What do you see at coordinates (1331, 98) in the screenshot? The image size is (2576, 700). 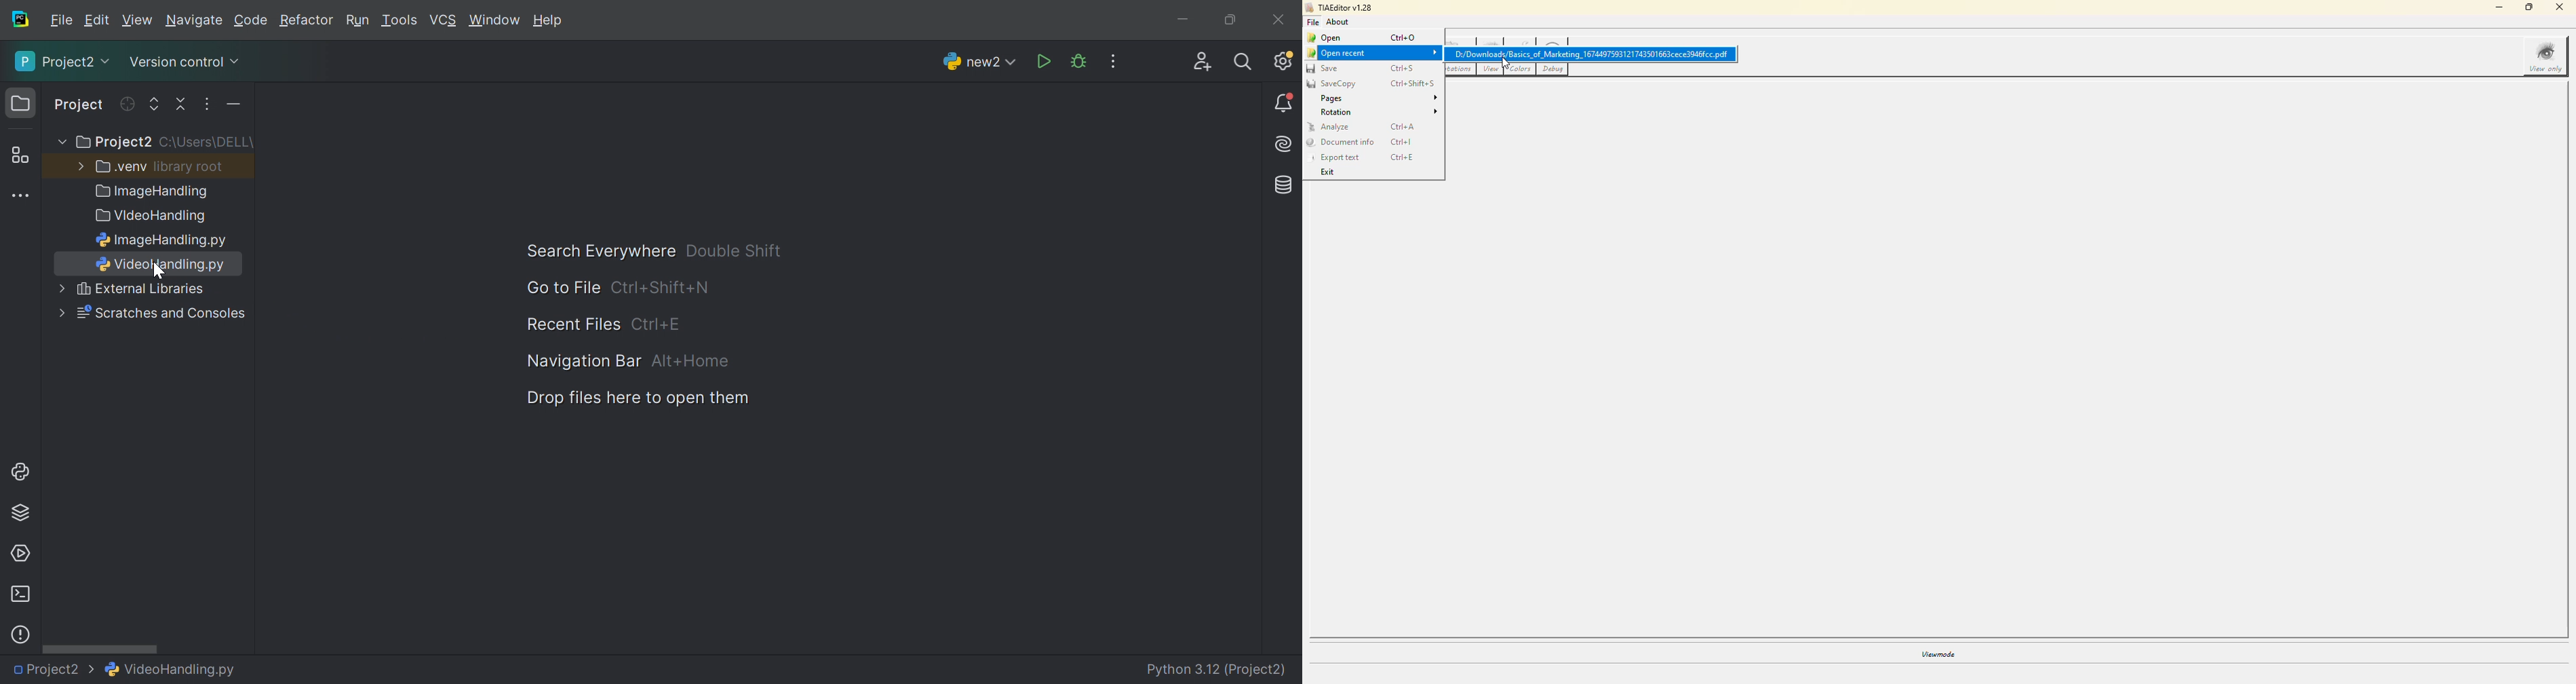 I see `pages` at bounding box center [1331, 98].